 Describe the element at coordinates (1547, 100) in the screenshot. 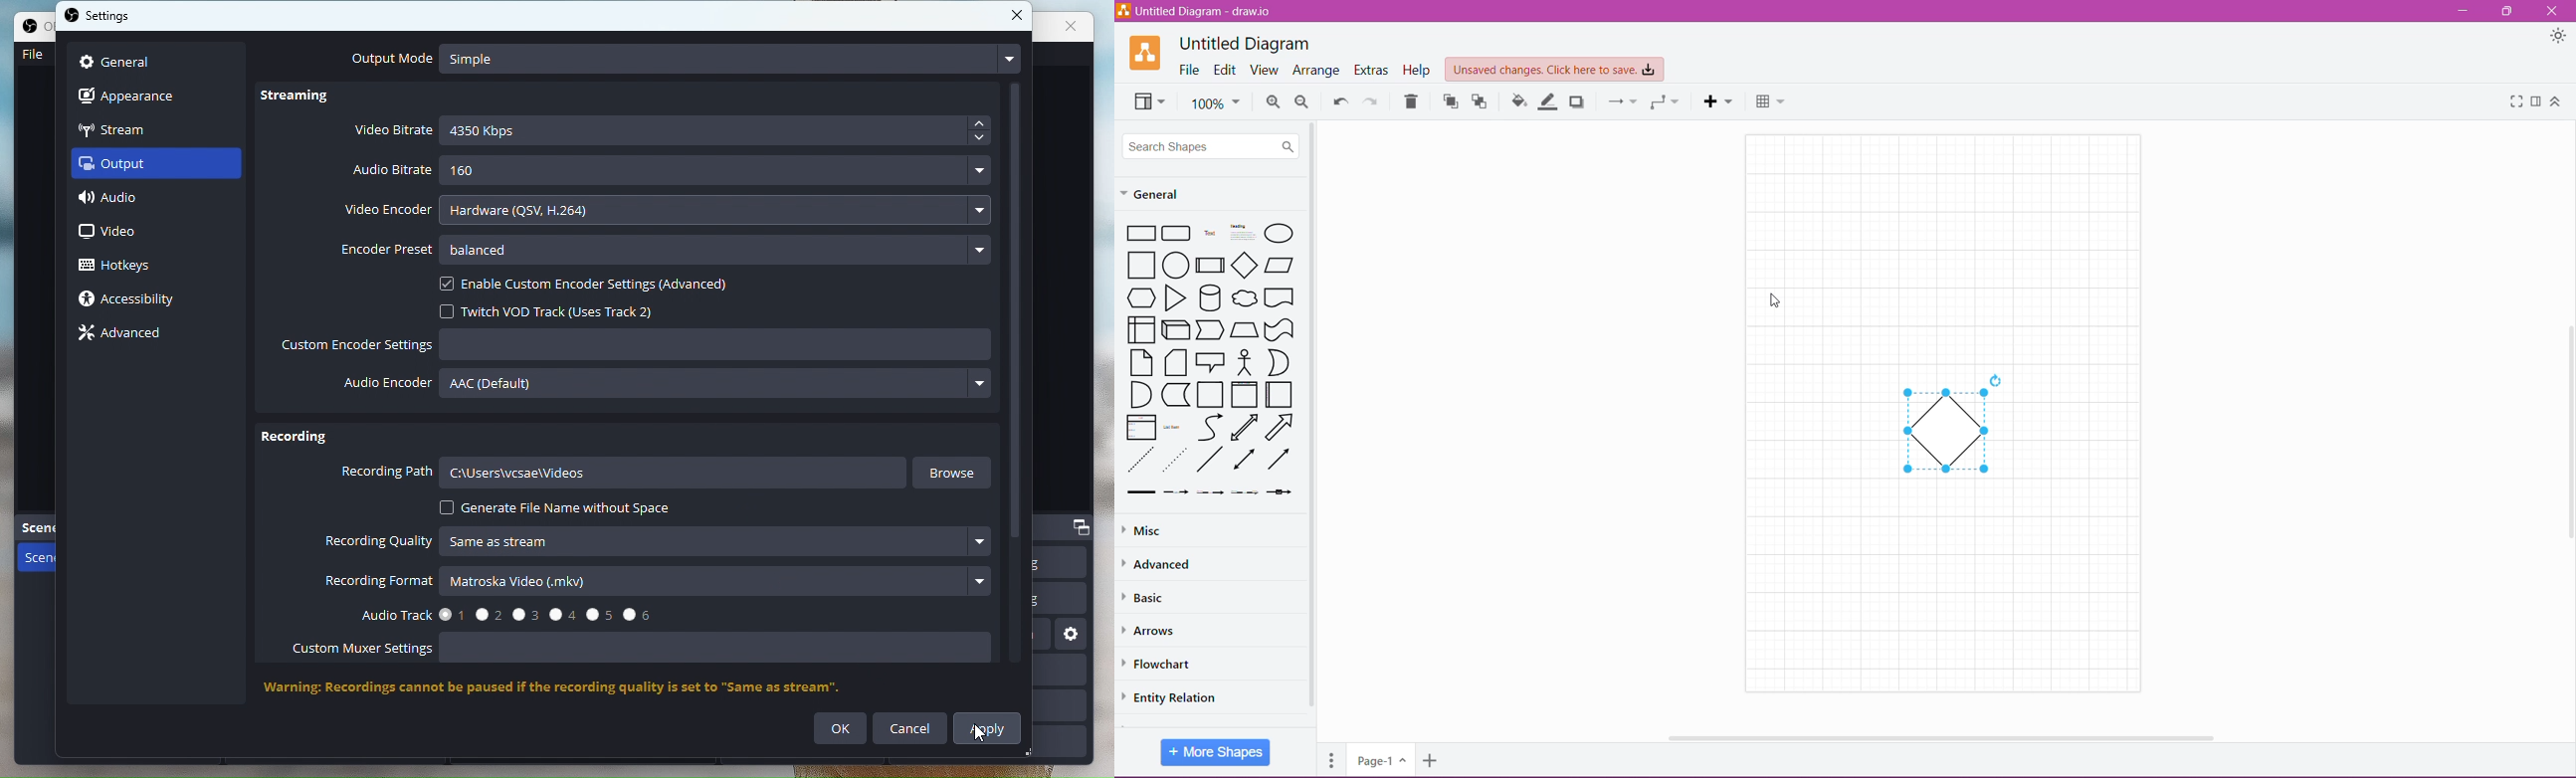

I see `Line Color` at that location.